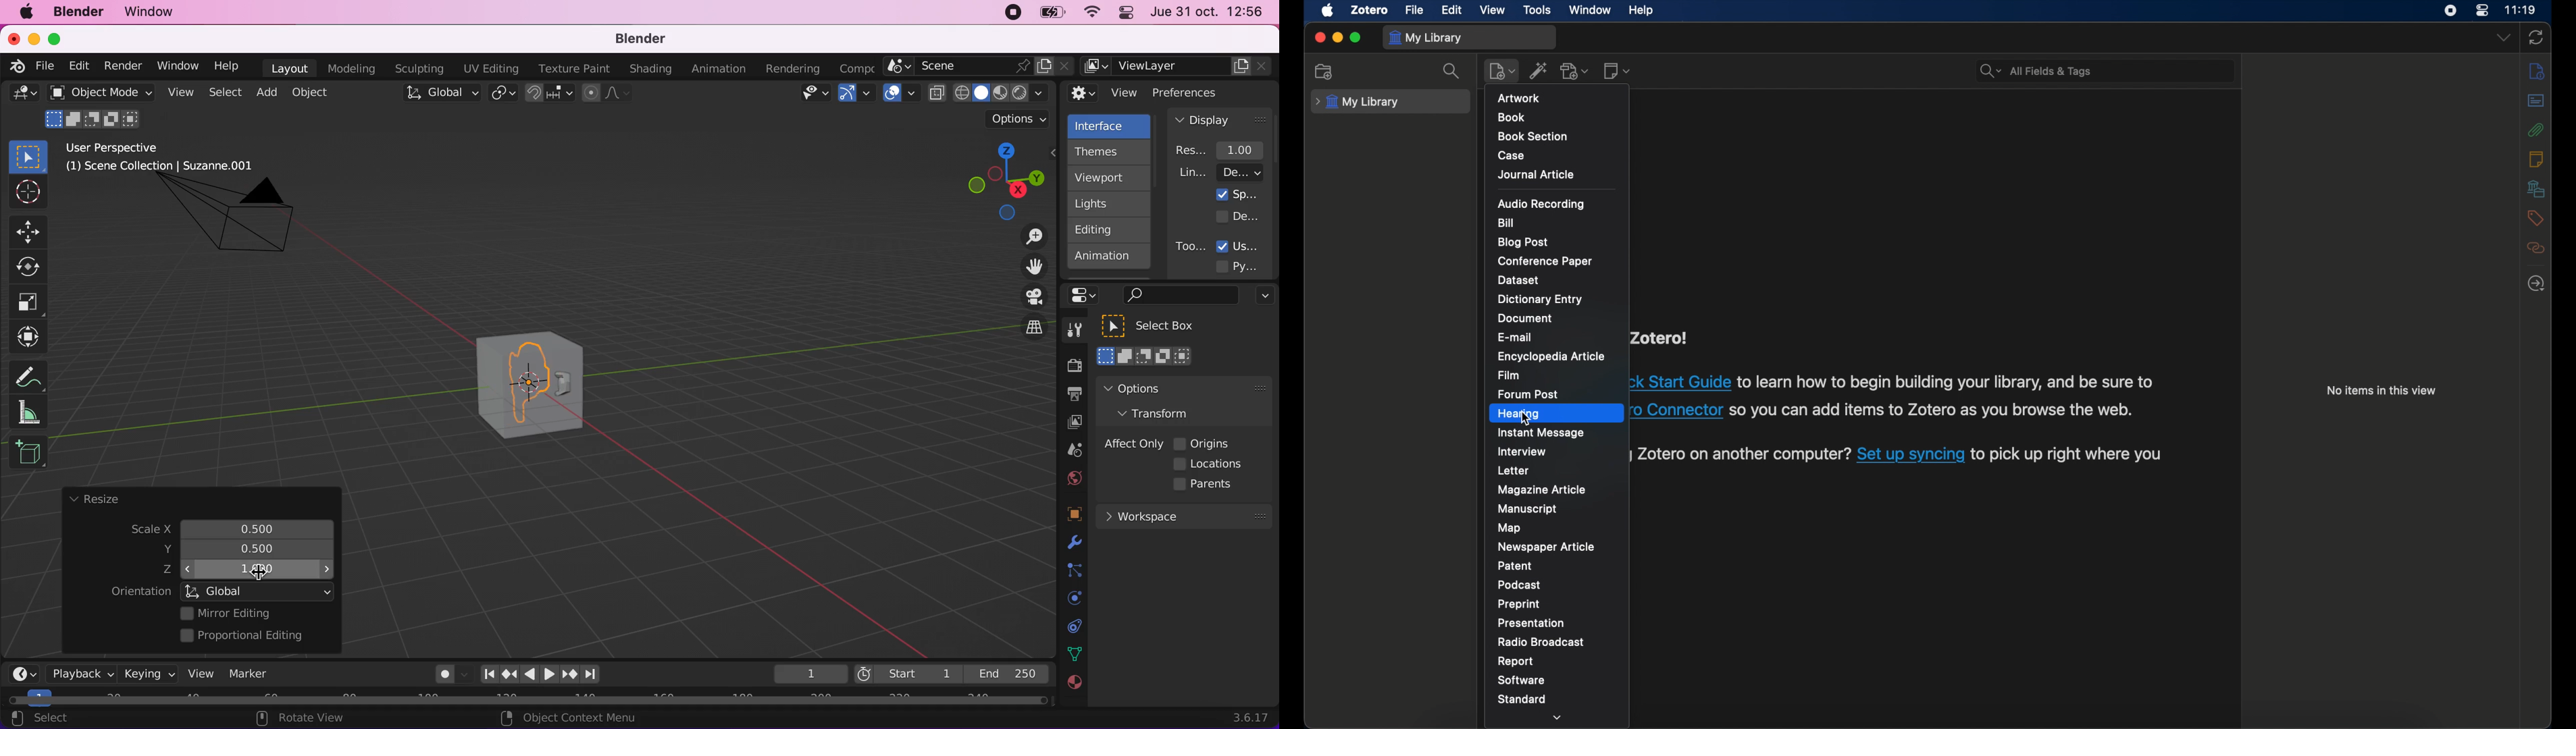  Describe the element at coordinates (531, 381) in the screenshot. I see `cube` at that location.